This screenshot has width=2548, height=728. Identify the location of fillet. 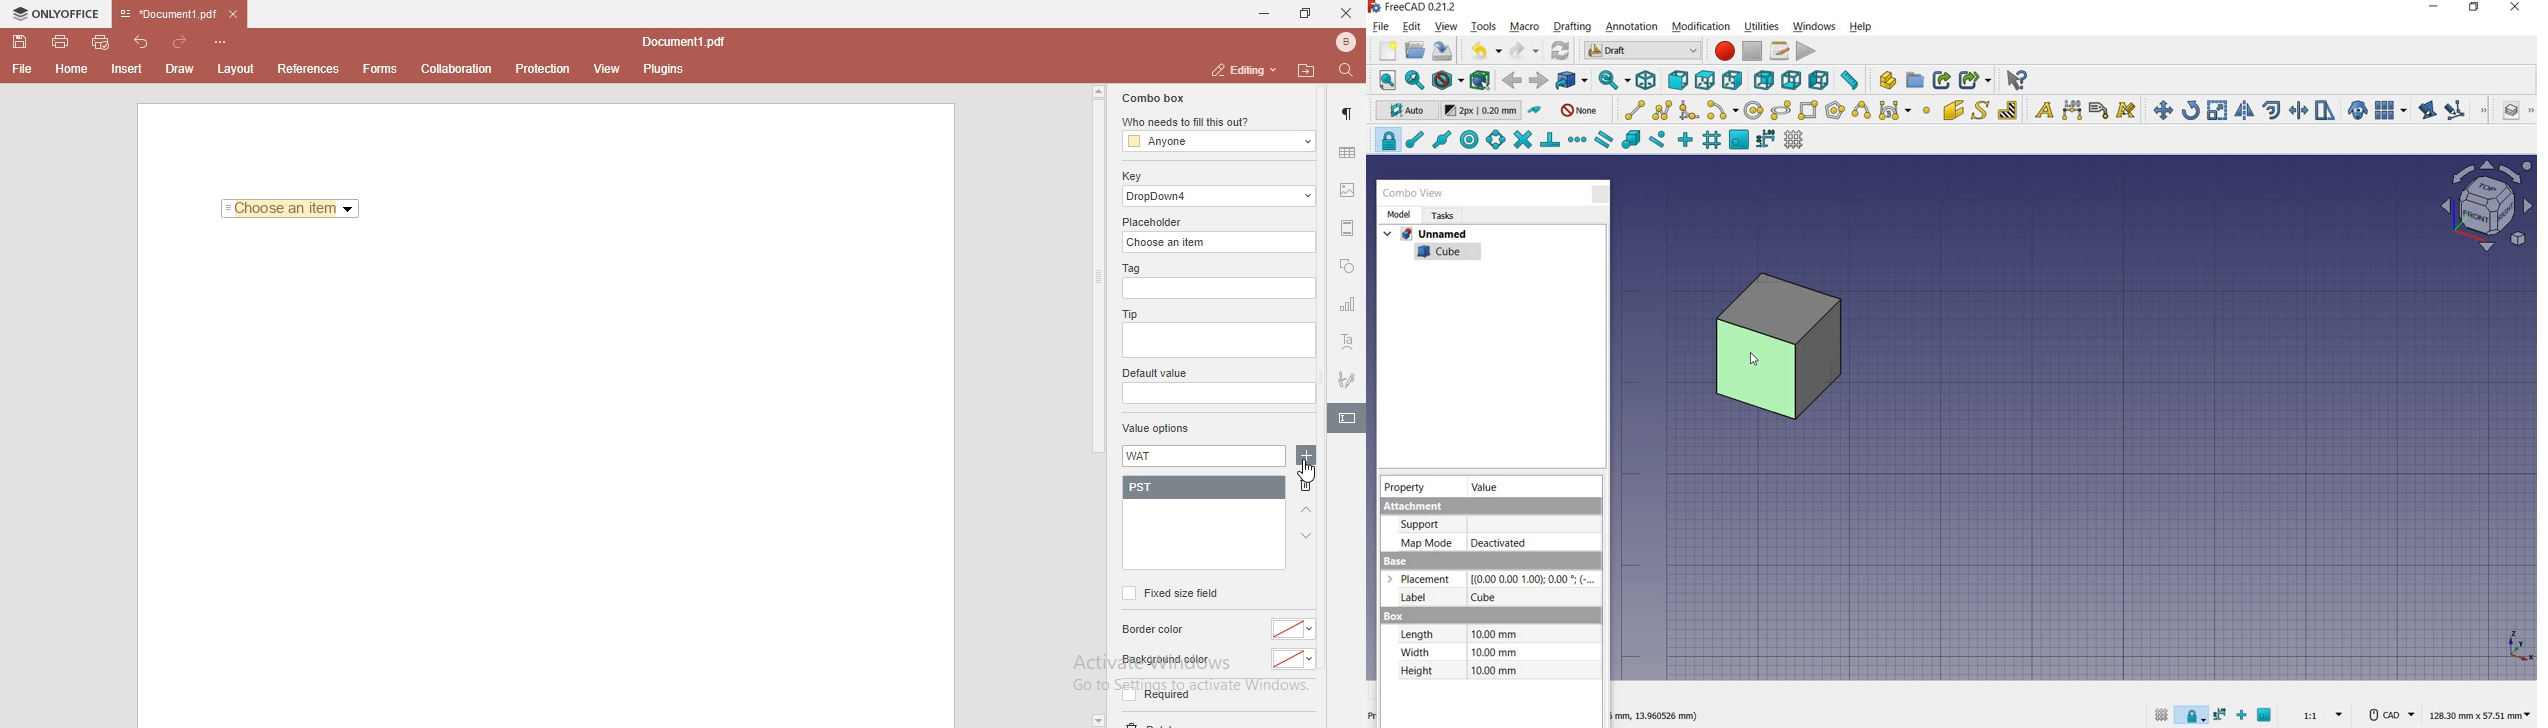
(1688, 109).